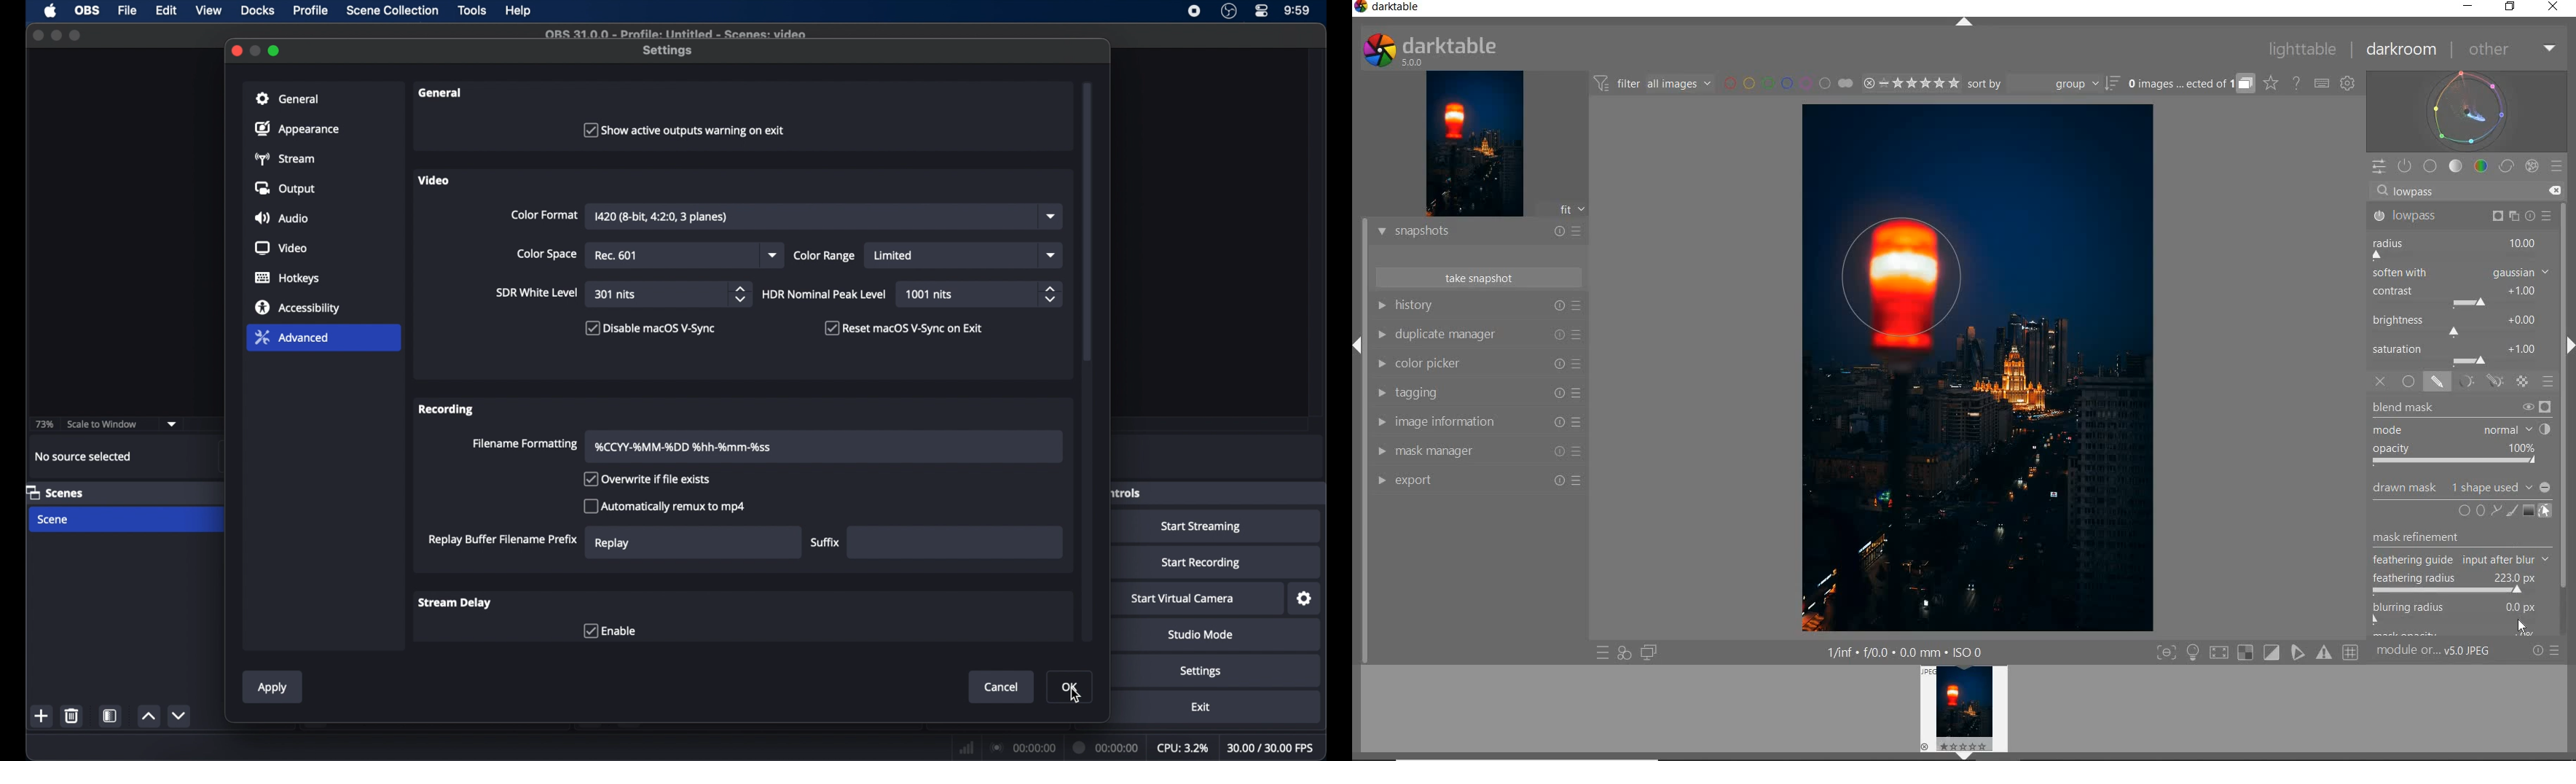 The image size is (2576, 784). I want to click on CURSOR, so click(2523, 628).